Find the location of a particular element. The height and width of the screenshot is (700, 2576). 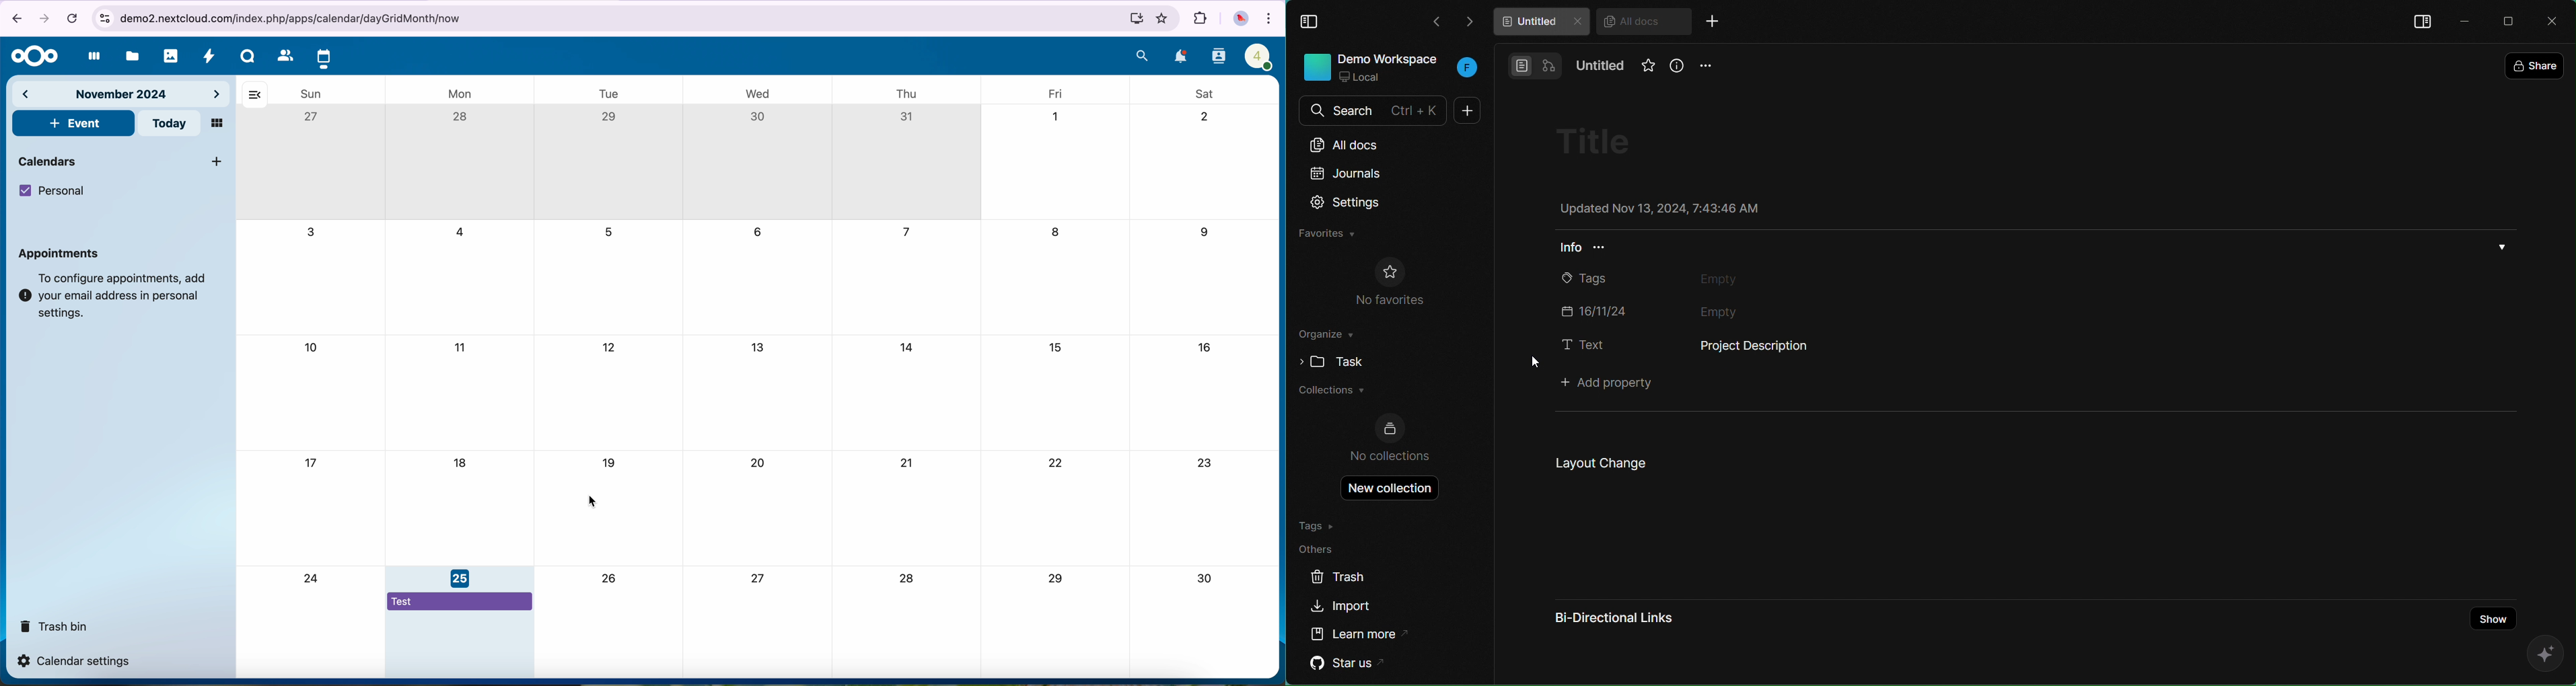

contacts is located at coordinates (1217, 57).